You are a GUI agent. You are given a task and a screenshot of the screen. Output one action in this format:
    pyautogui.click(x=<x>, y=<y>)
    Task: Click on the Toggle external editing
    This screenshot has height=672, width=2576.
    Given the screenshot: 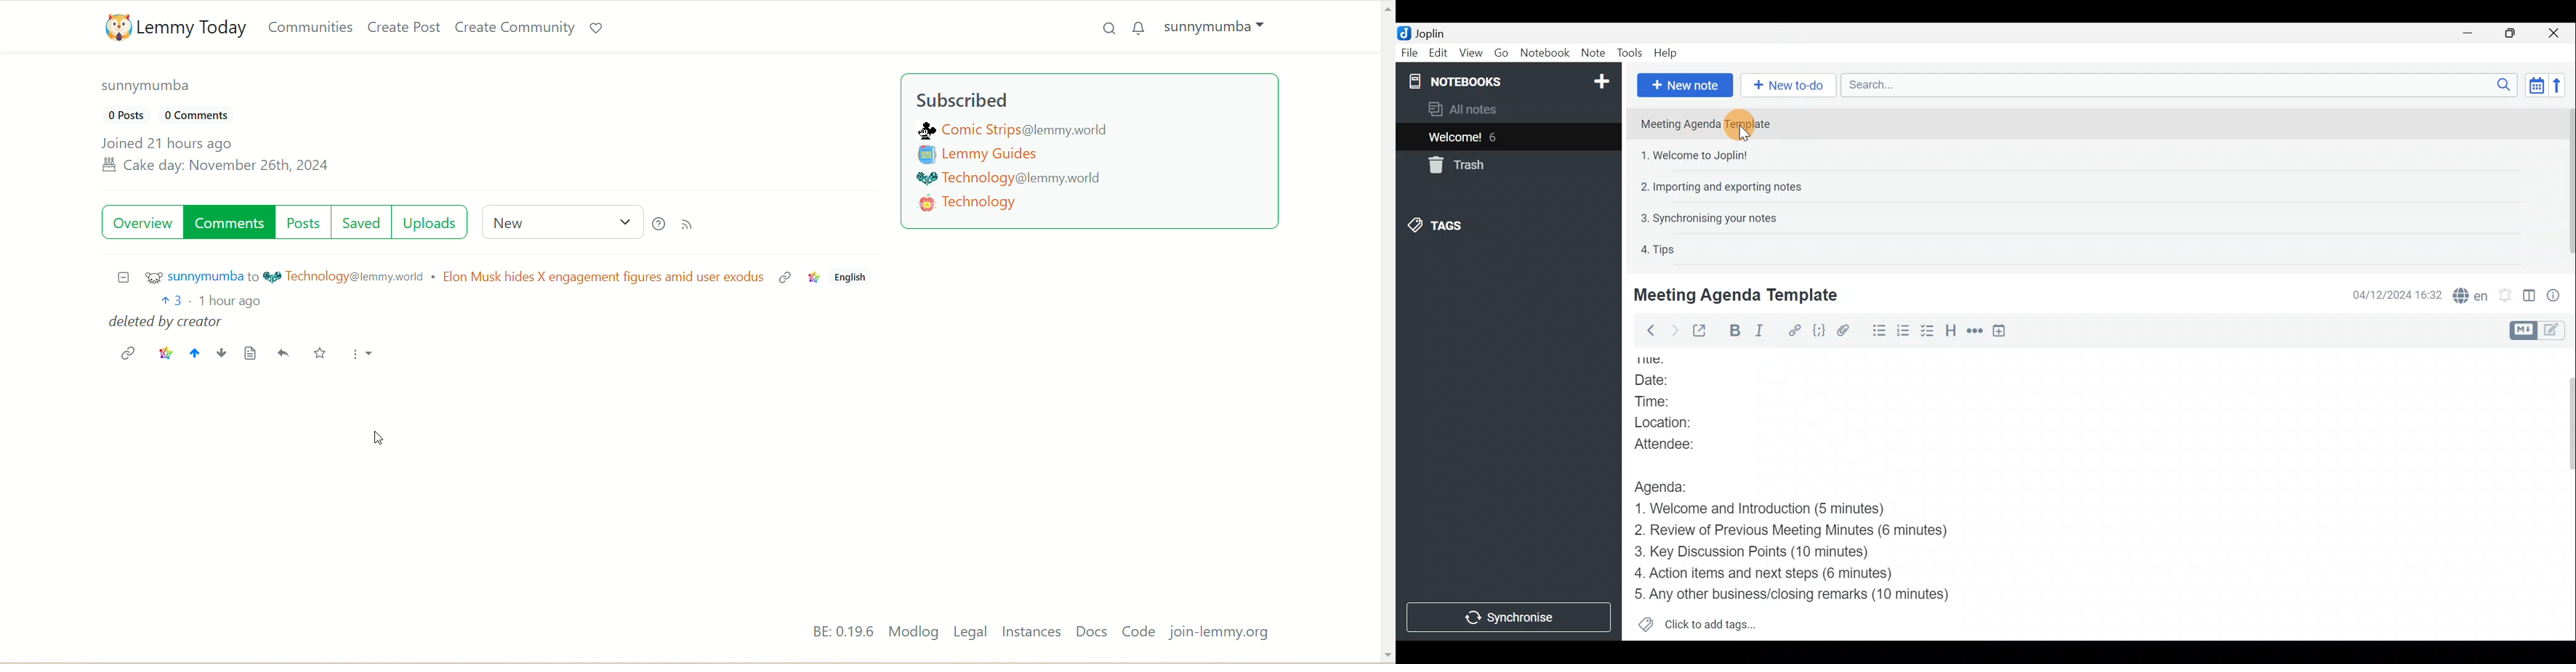 What is the action you would take?
    pyautogui.click(x=1703, y=331)
    